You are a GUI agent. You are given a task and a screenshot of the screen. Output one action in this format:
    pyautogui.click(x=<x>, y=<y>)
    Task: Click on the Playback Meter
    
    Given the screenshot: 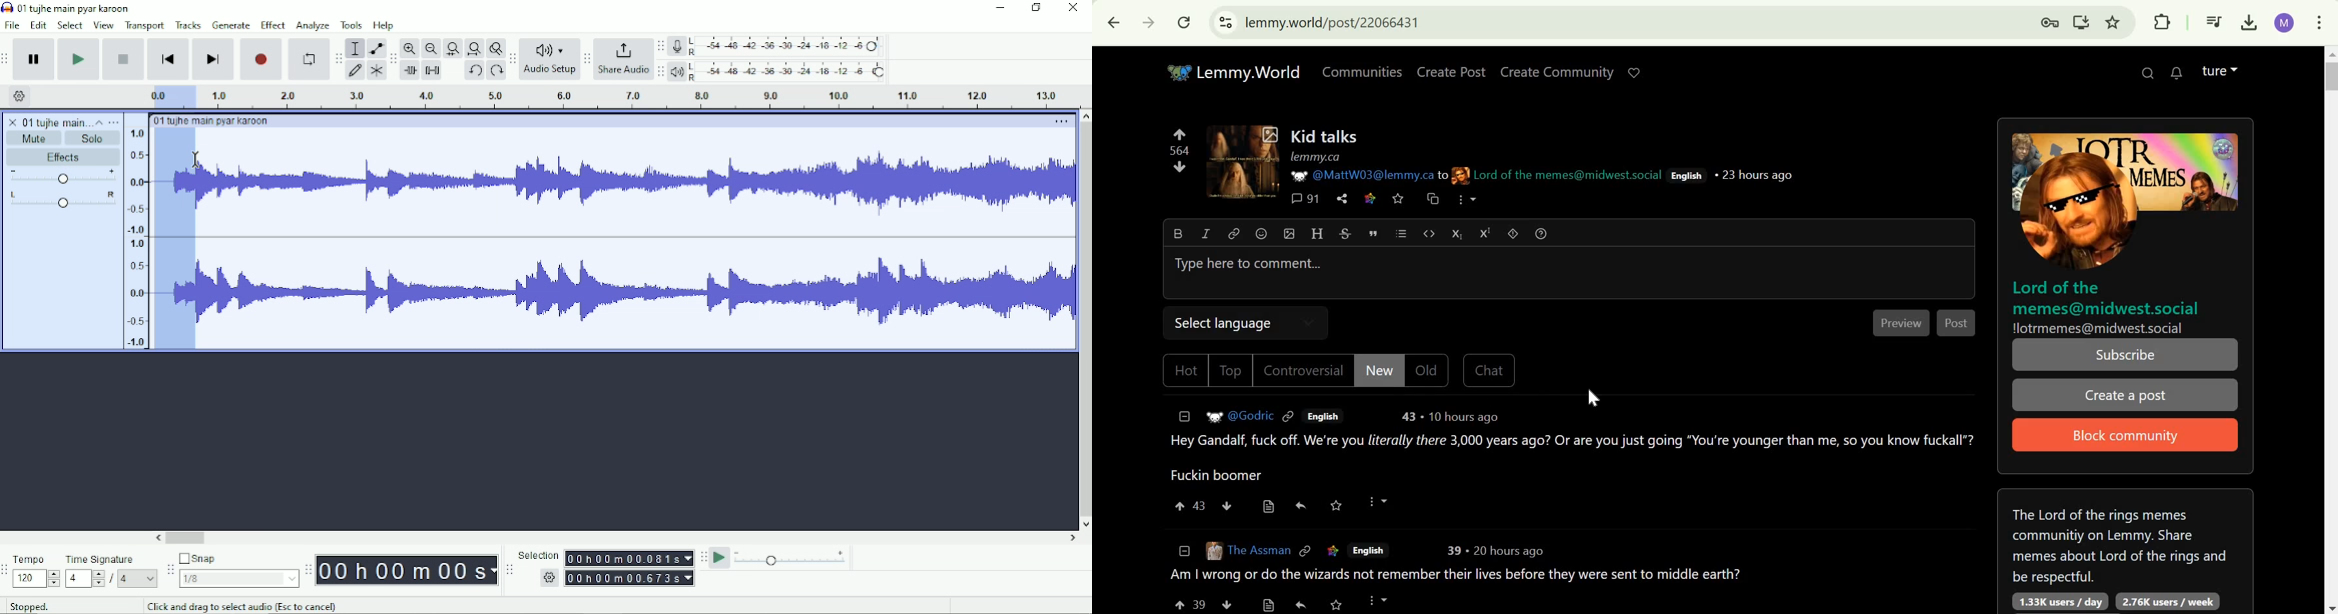 What is the action you would take?
    pyautogui.click(x=779, y=71)
    